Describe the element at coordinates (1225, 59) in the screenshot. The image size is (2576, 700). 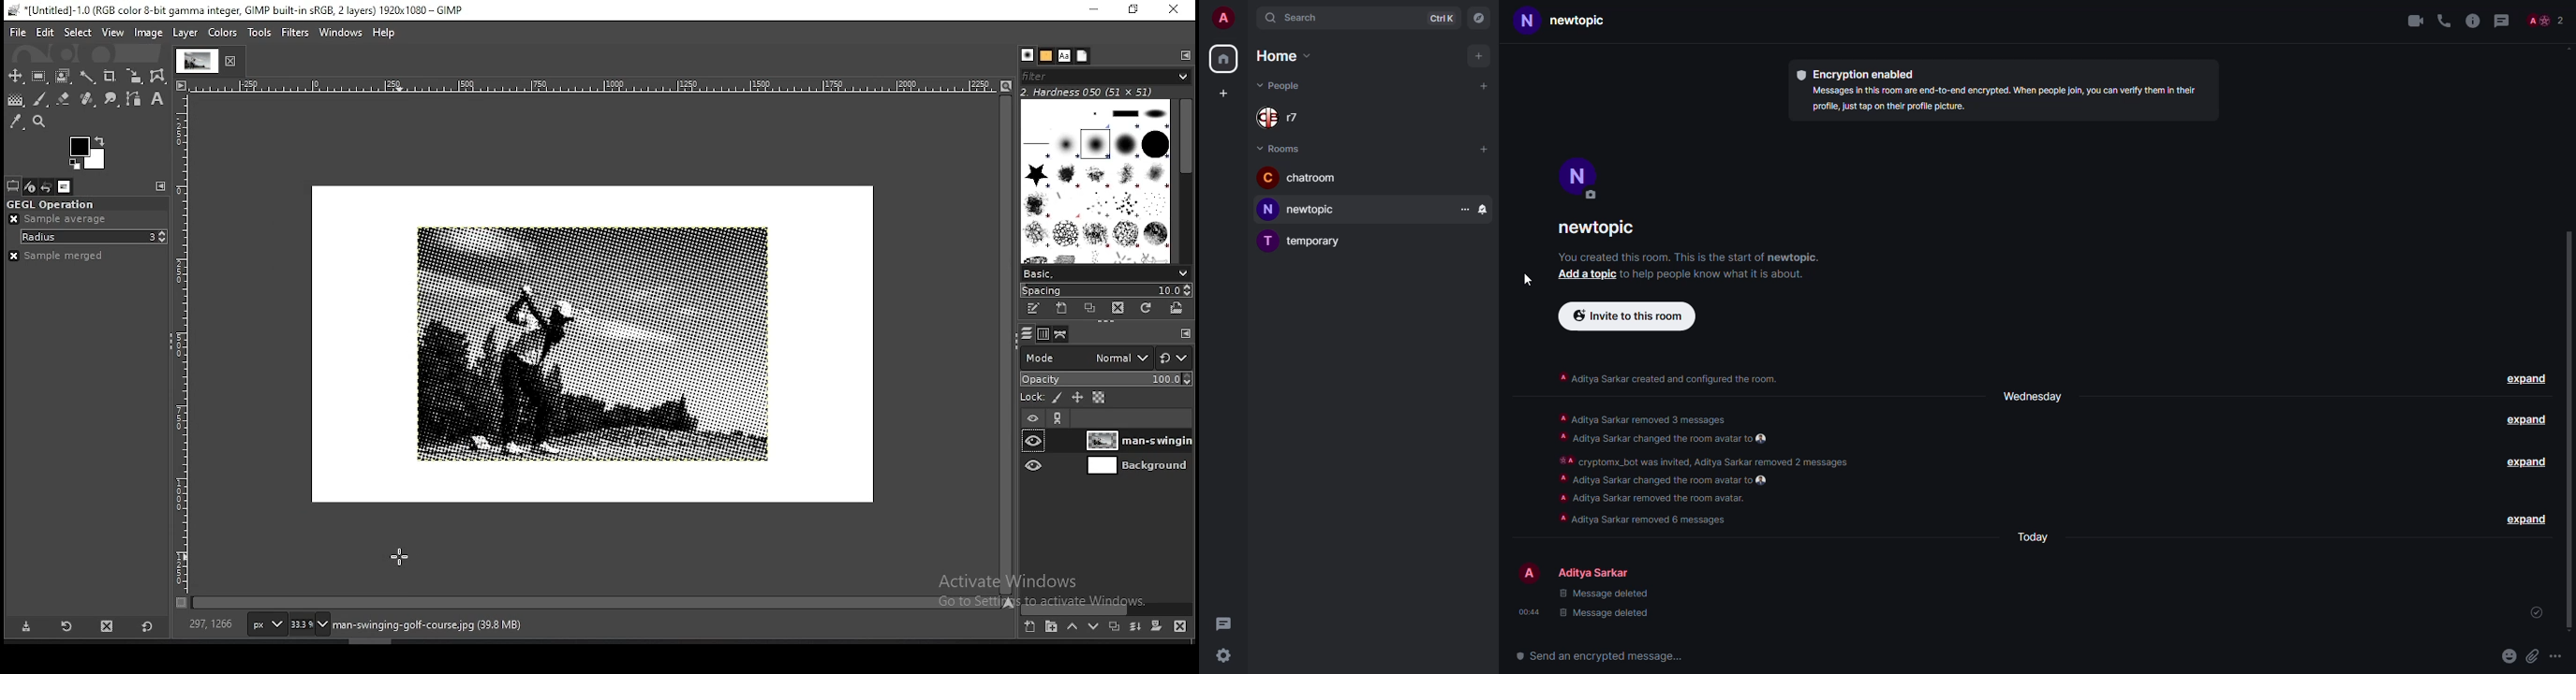
I see `home` at that location.